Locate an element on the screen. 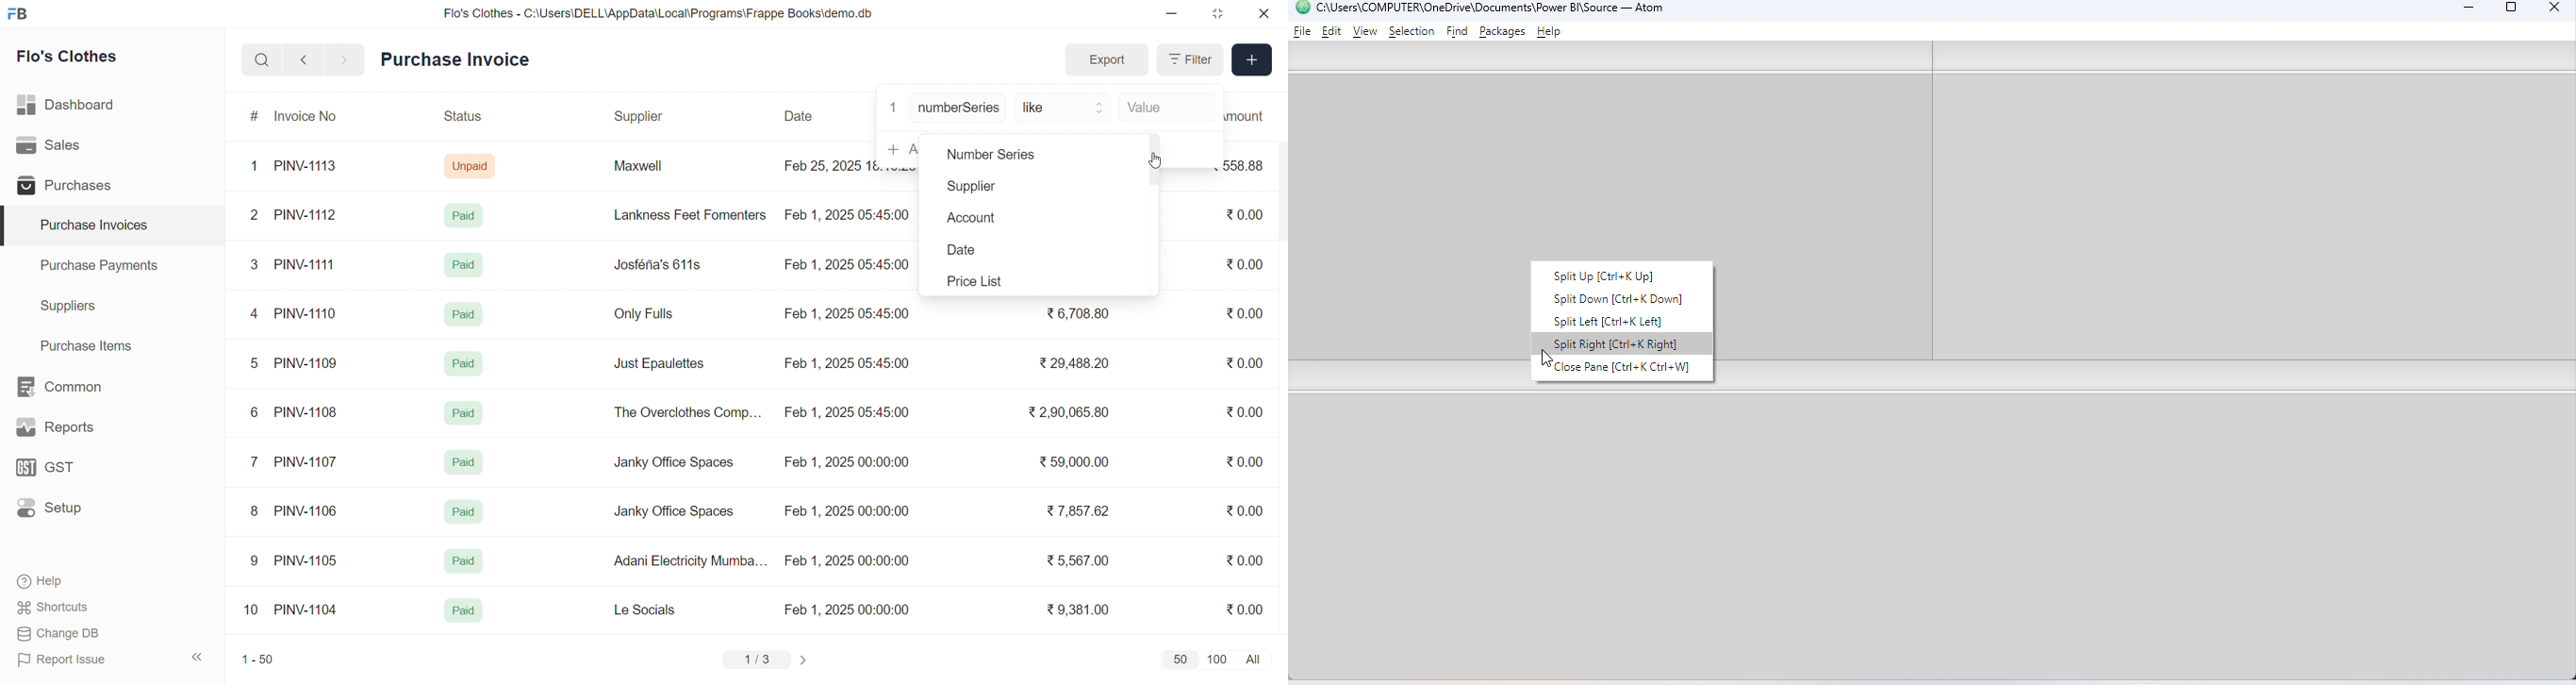 The image size is (2576, 700). PINV-1110 is located at coordinates (307, 313).